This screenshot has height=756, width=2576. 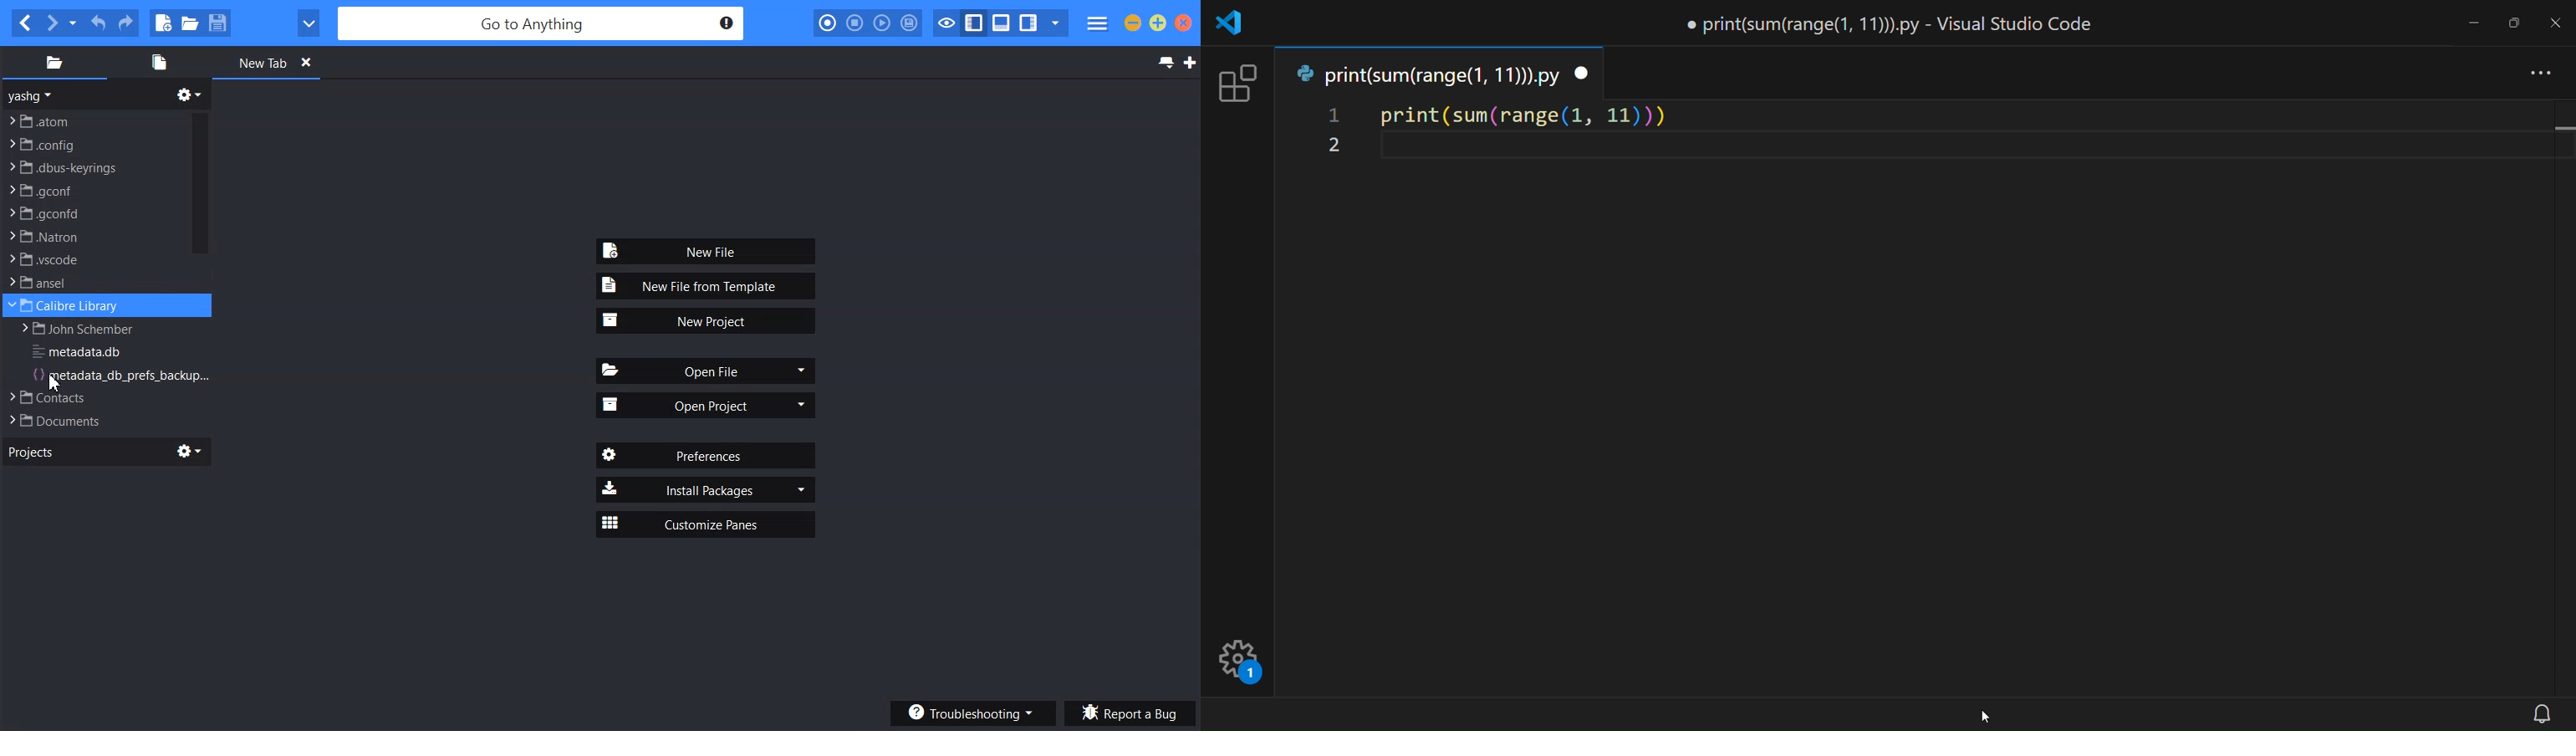 I want to click on Show/Hide right pane, so click(x=1028, y=23).